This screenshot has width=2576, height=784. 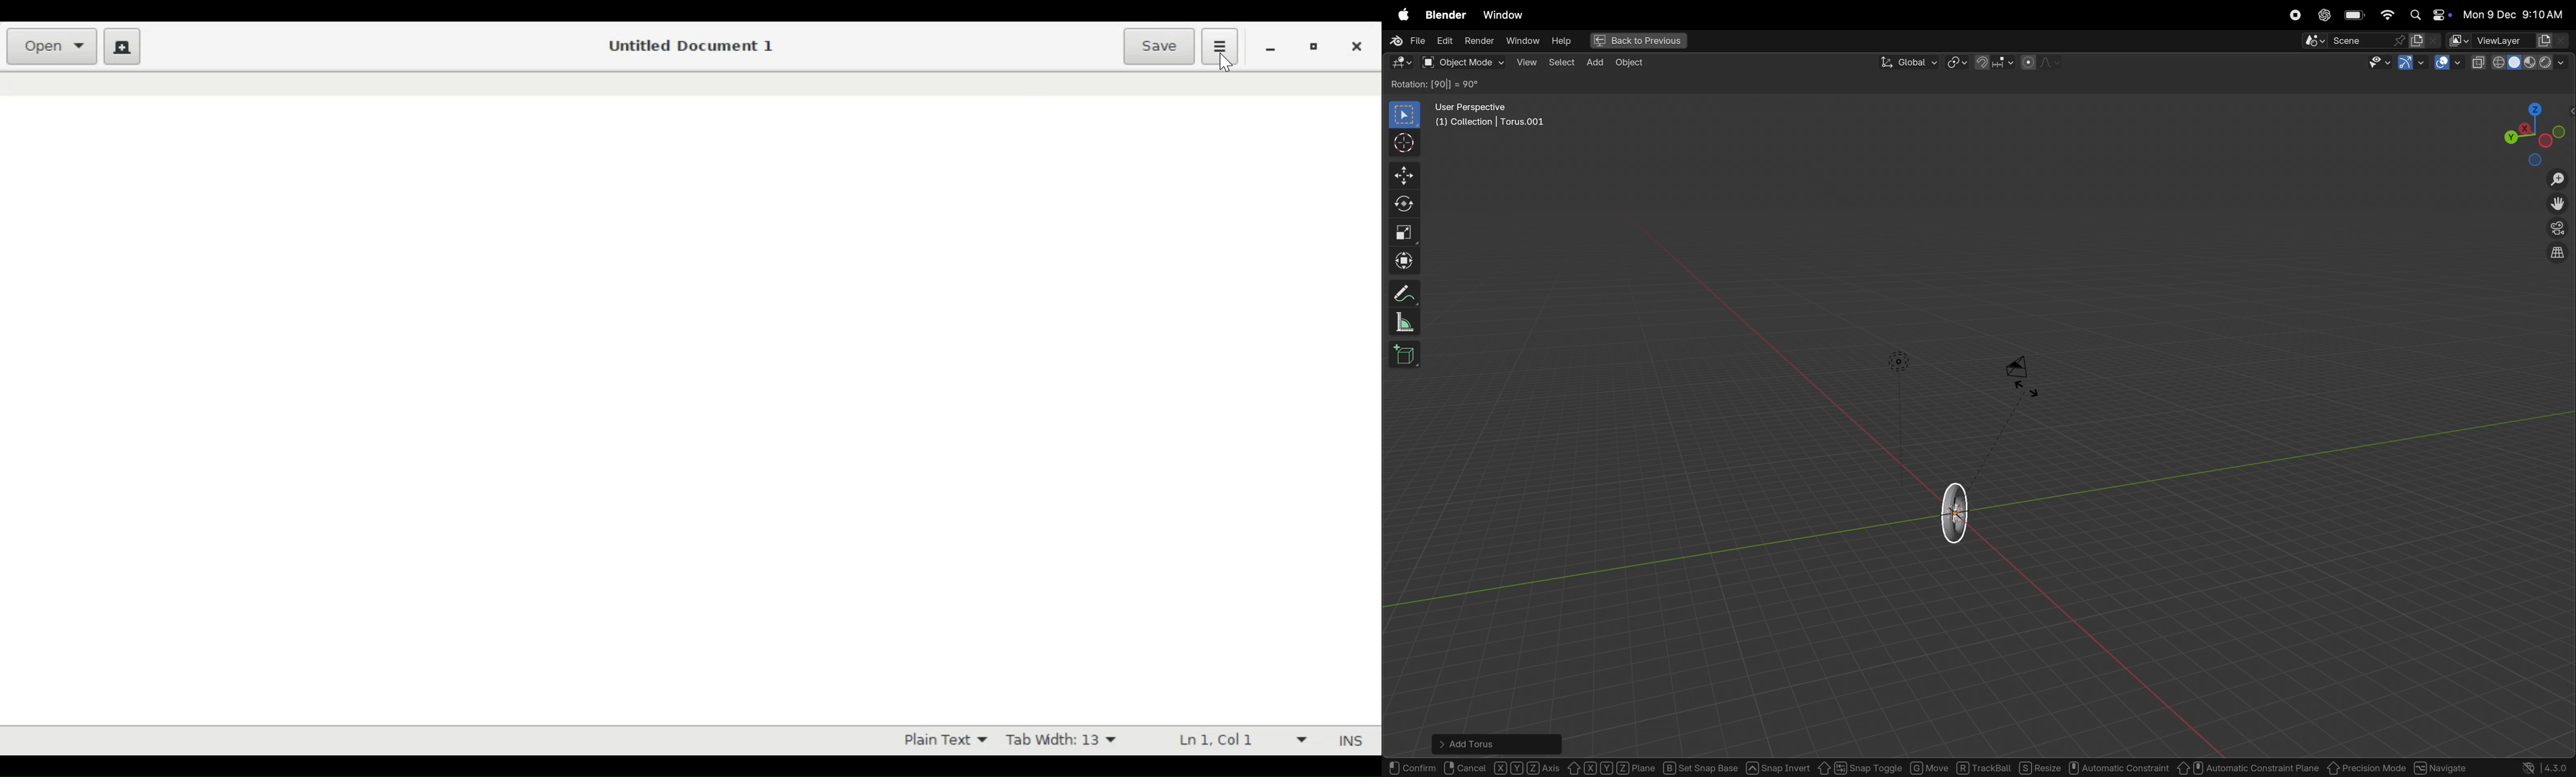 I want to click on options, so click(x=2544, y=85).